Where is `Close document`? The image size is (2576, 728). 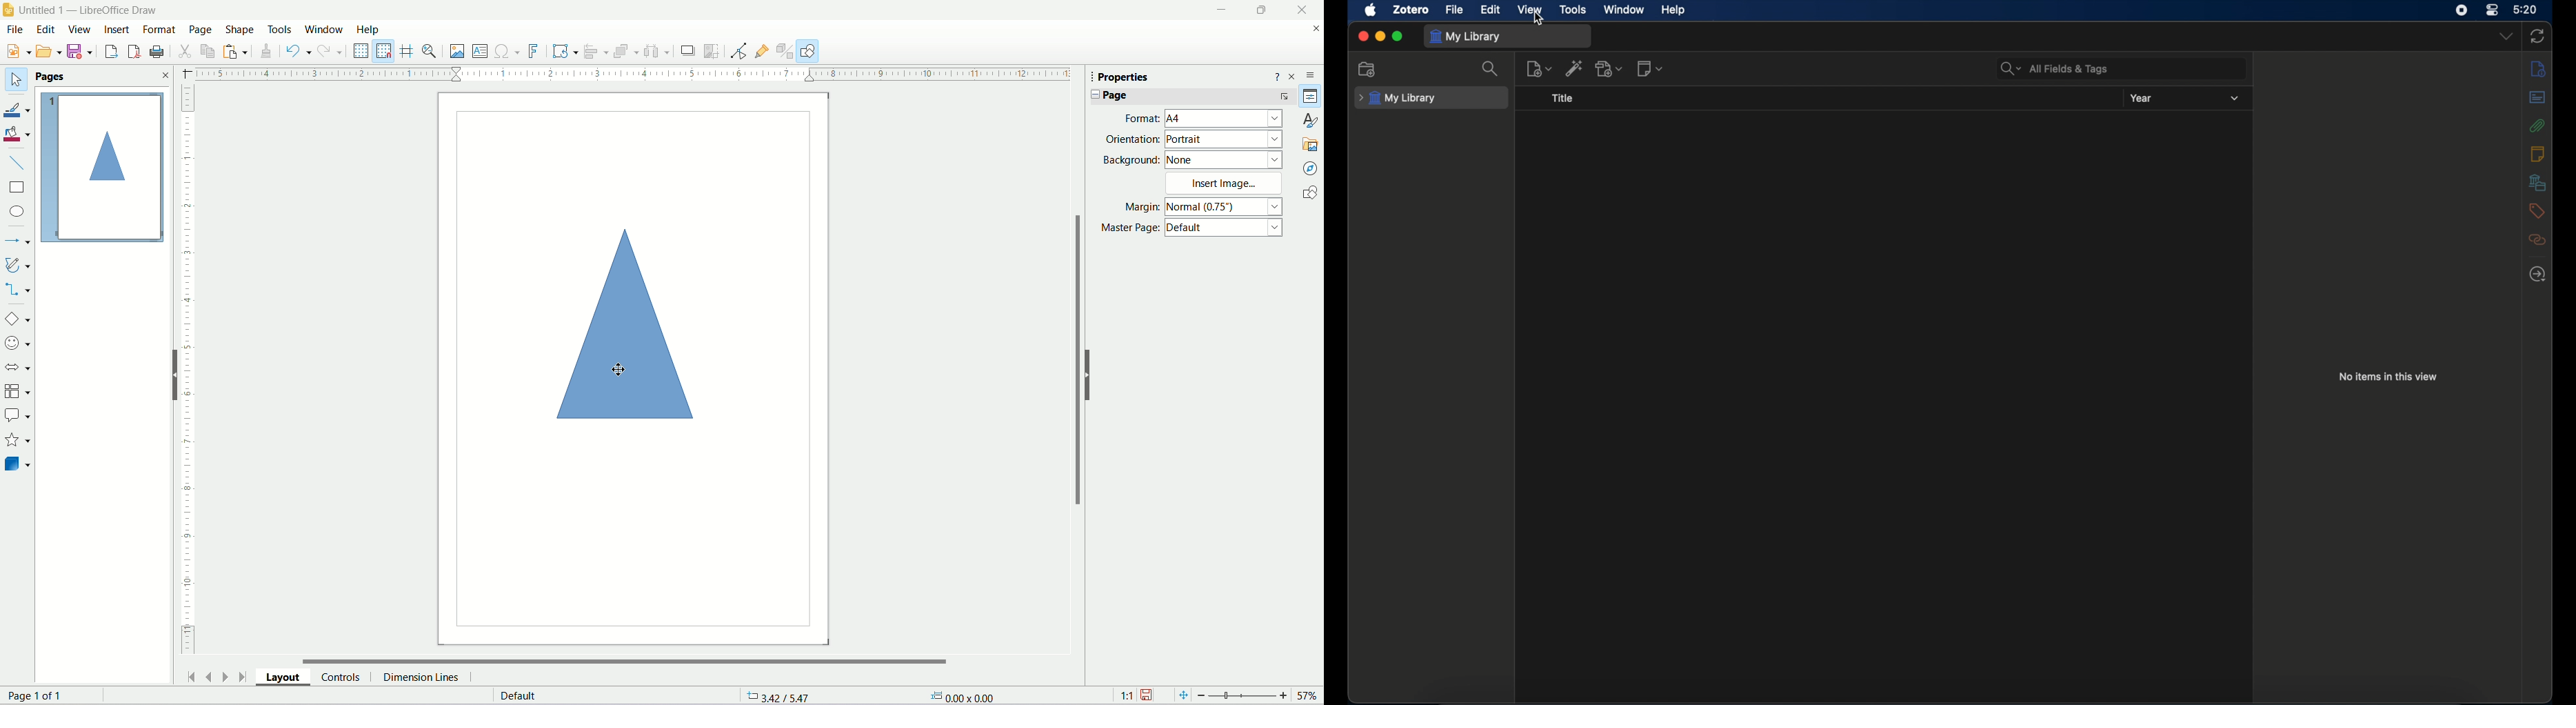 Close document is located at coordinates (1315, 28).